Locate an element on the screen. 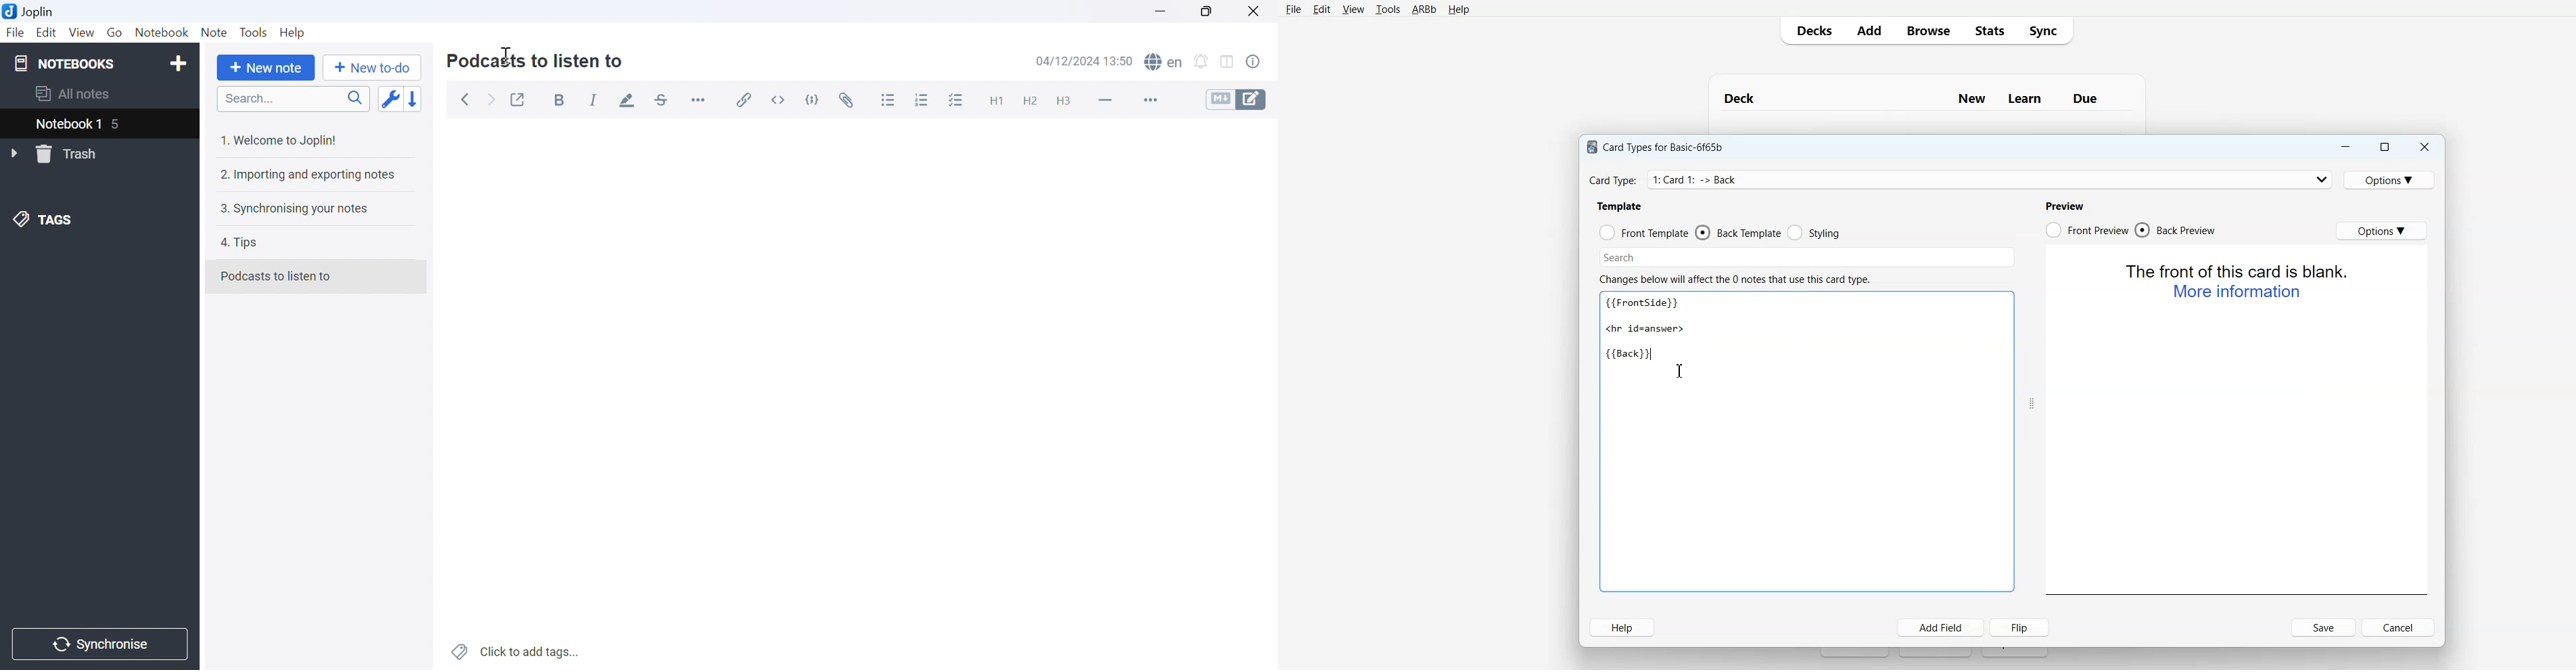 The image size is (2576, 672). Text 1 is located at coordinates (1660, 145).